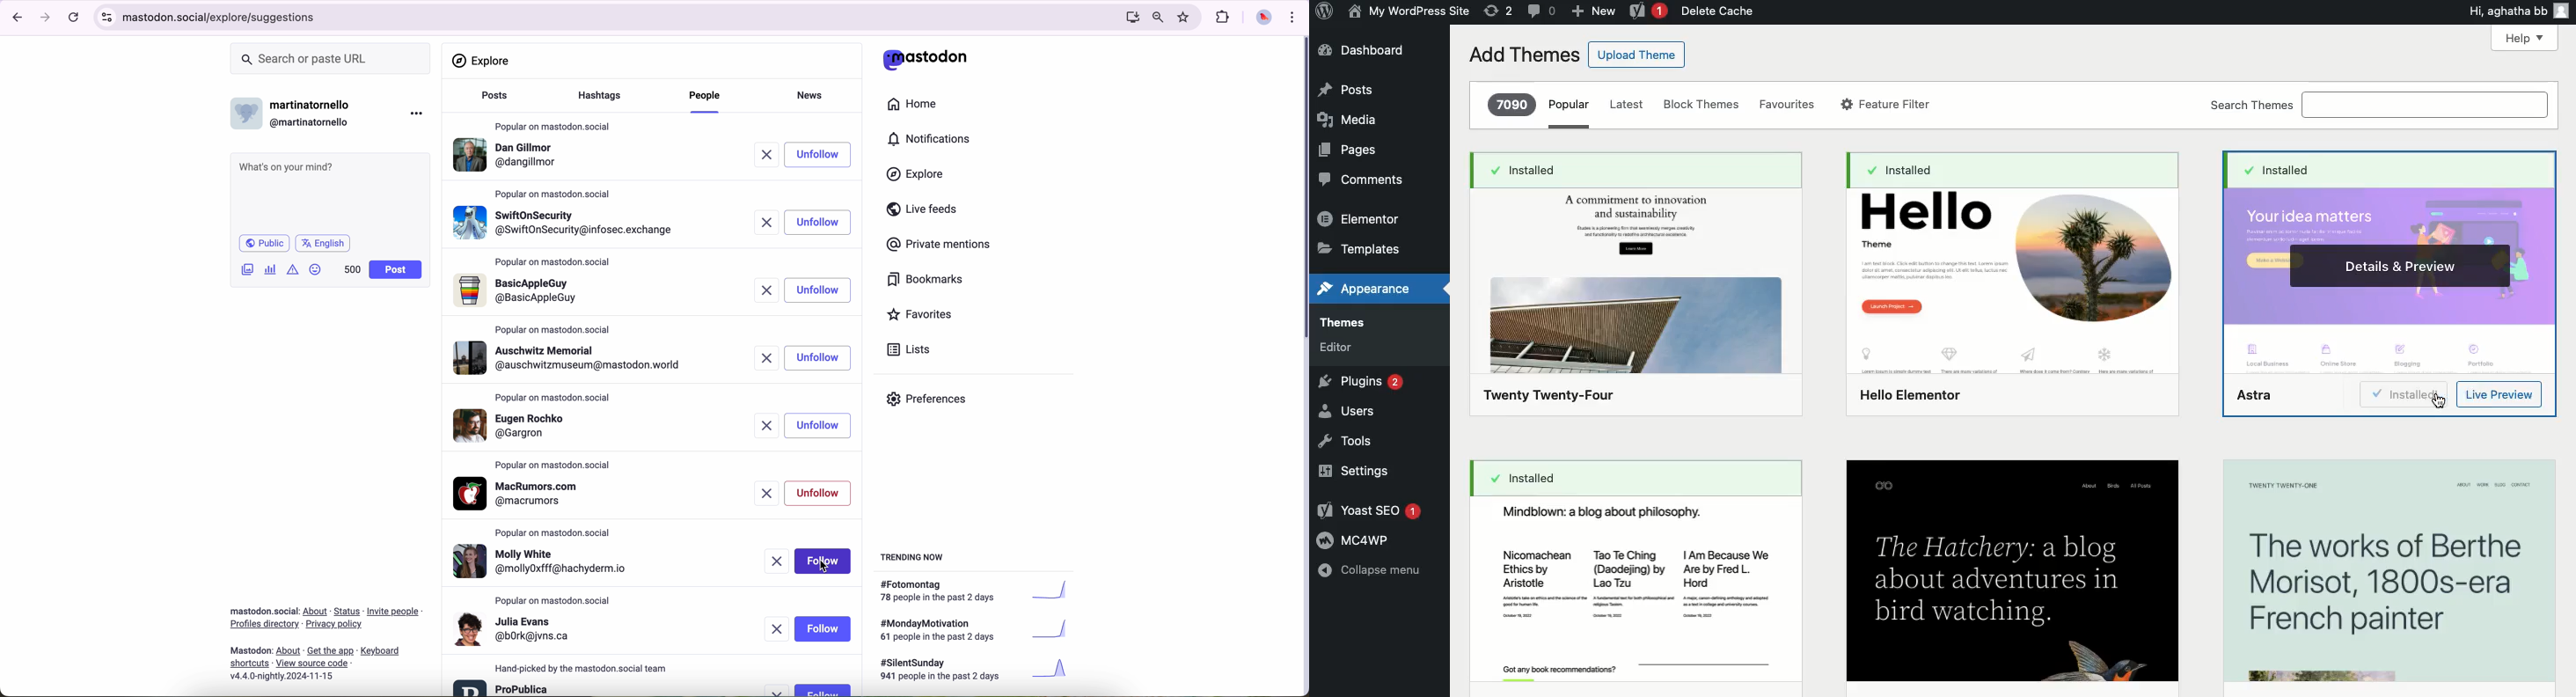 This screenshot has height=700, width=2576. Describe the element at coordinates (1345, 442) in the screenshot. I see `Tools` at that location.